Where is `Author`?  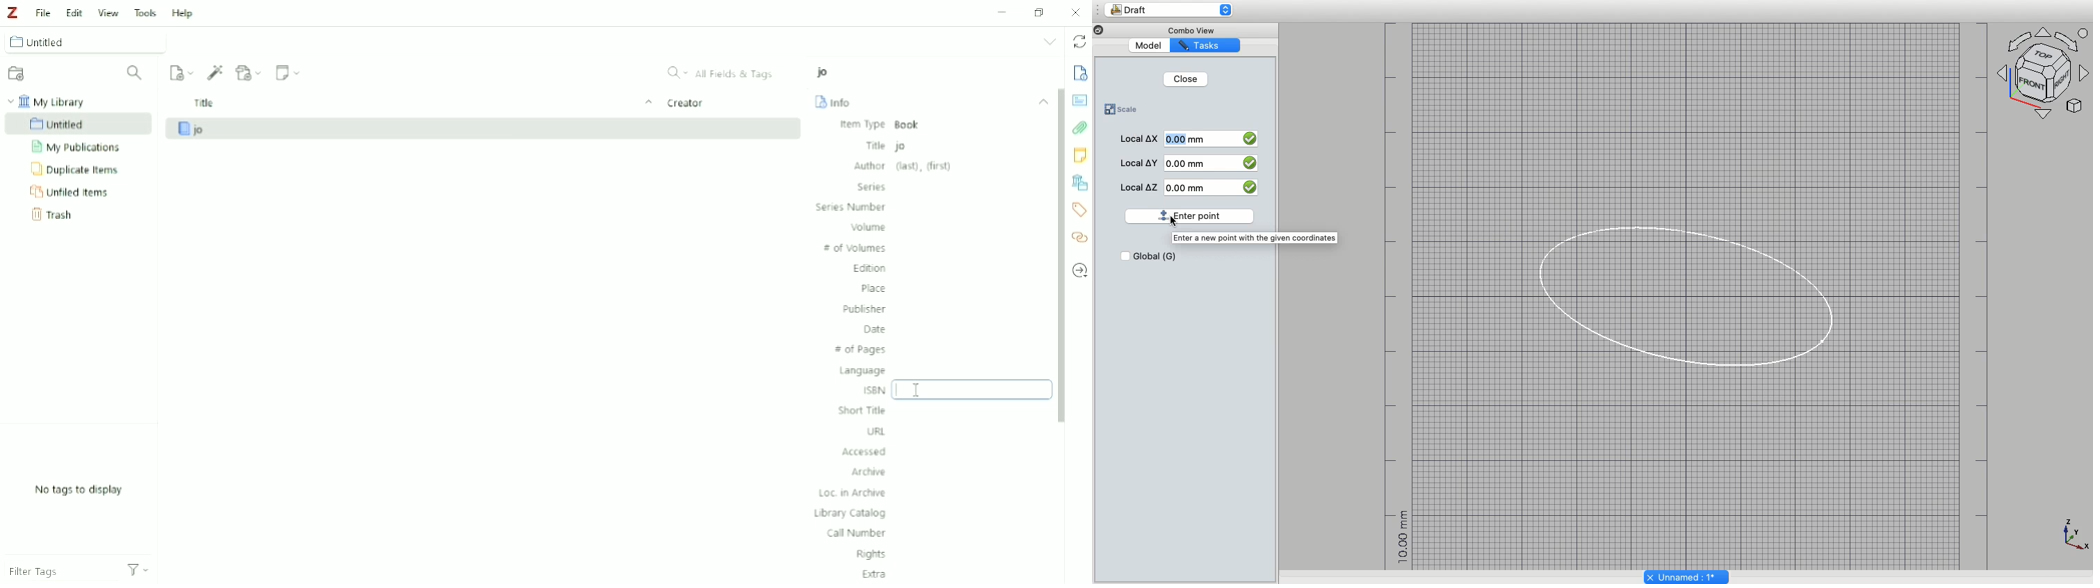
Author is located at coordinates (904, 166).